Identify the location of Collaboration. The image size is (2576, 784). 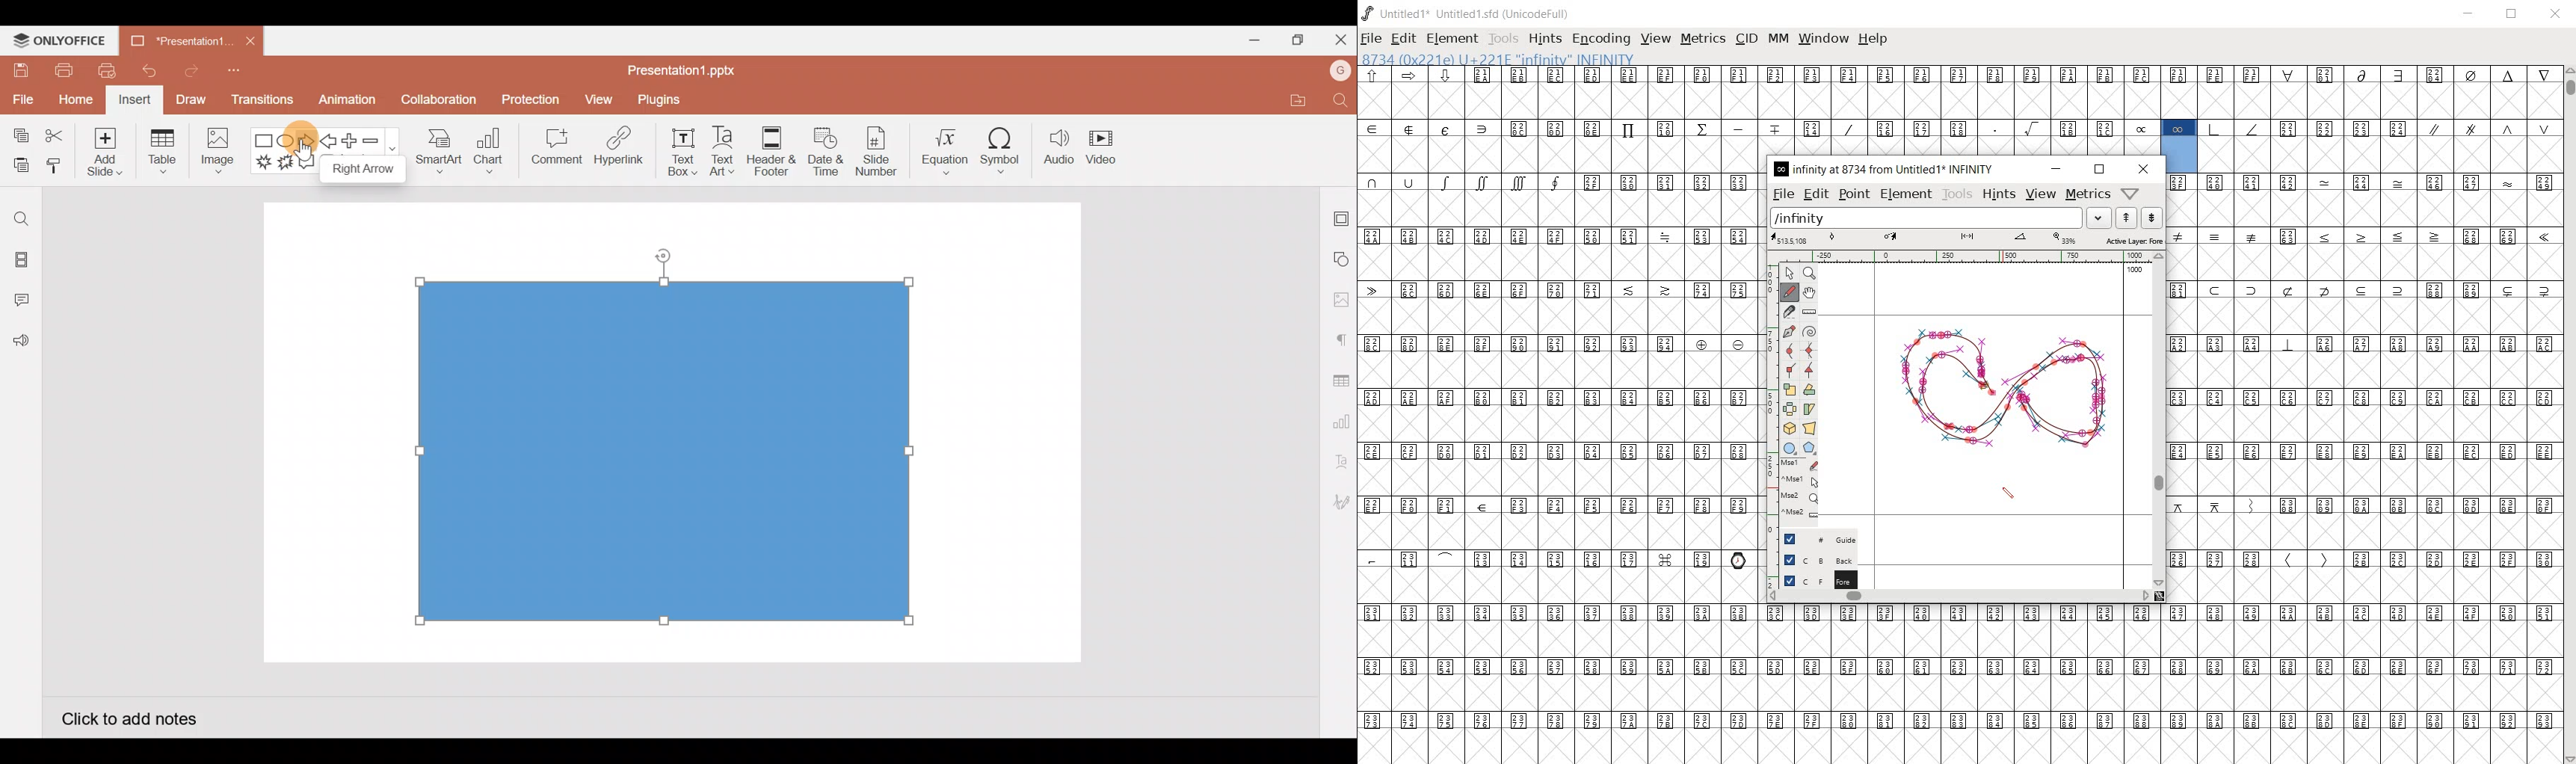
(437, 105).